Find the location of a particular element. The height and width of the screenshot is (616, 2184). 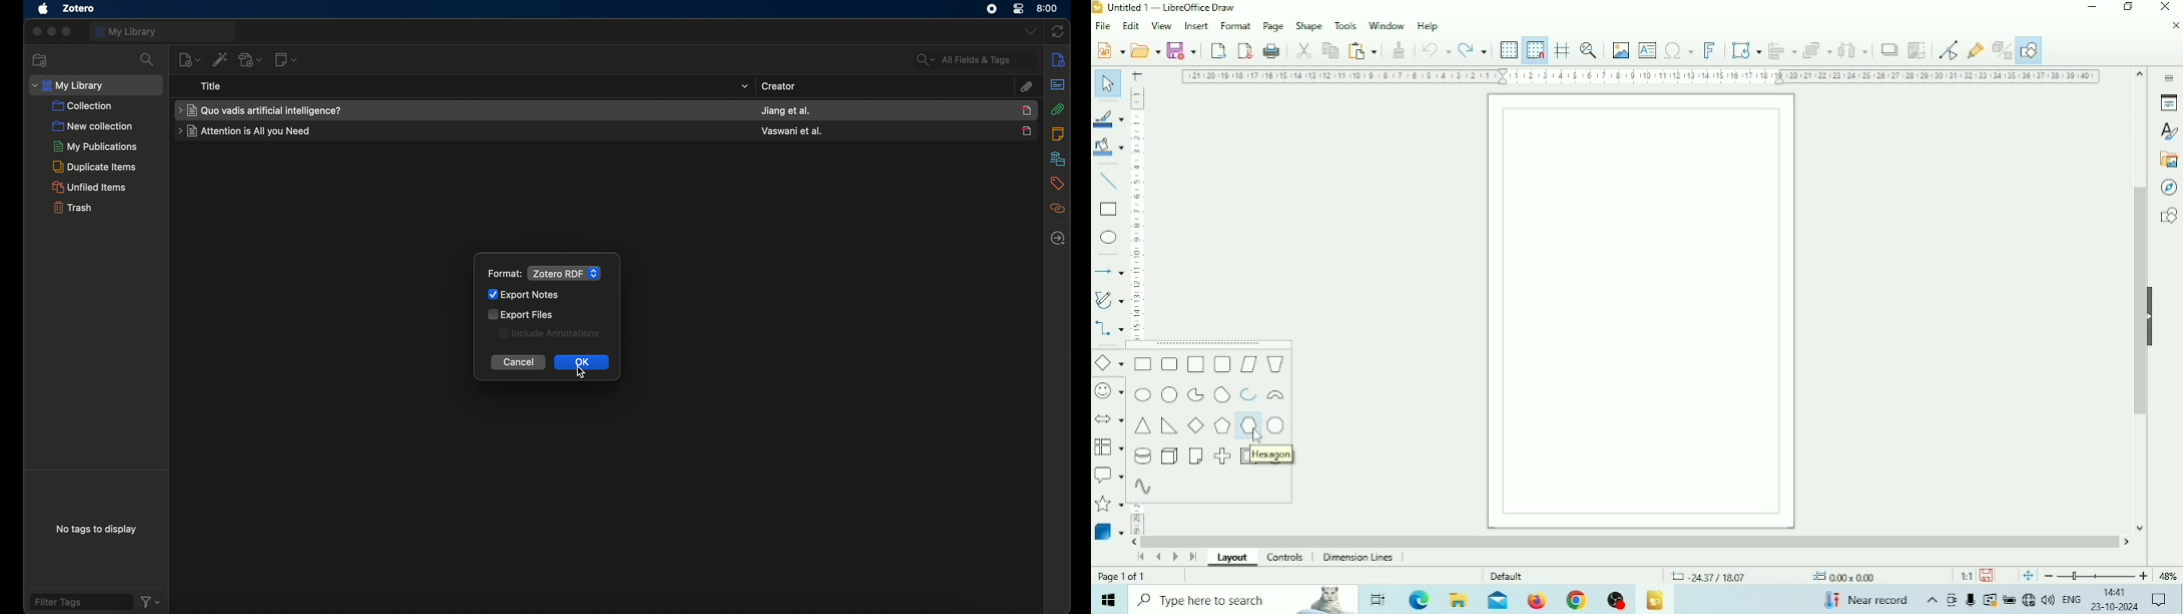

Edit is located at coordinates (1131, 26).